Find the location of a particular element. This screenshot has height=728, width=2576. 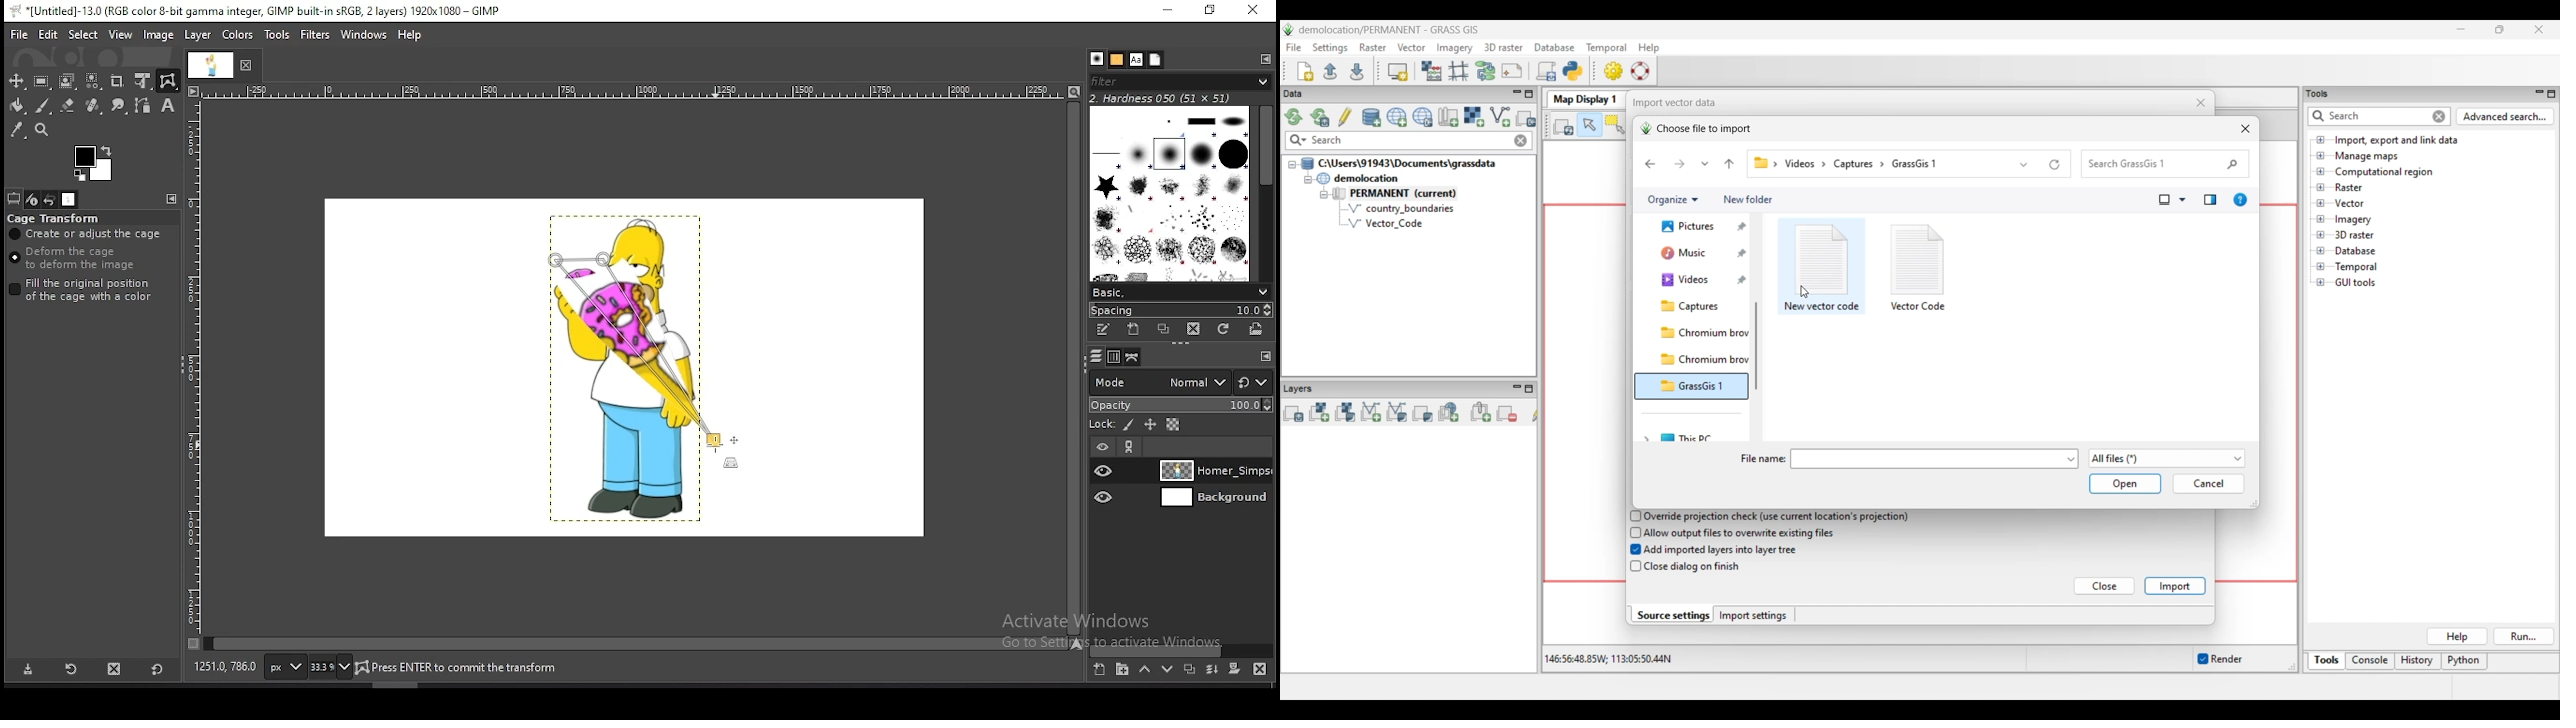

mouse pointer is located at coordinates (715, 446).